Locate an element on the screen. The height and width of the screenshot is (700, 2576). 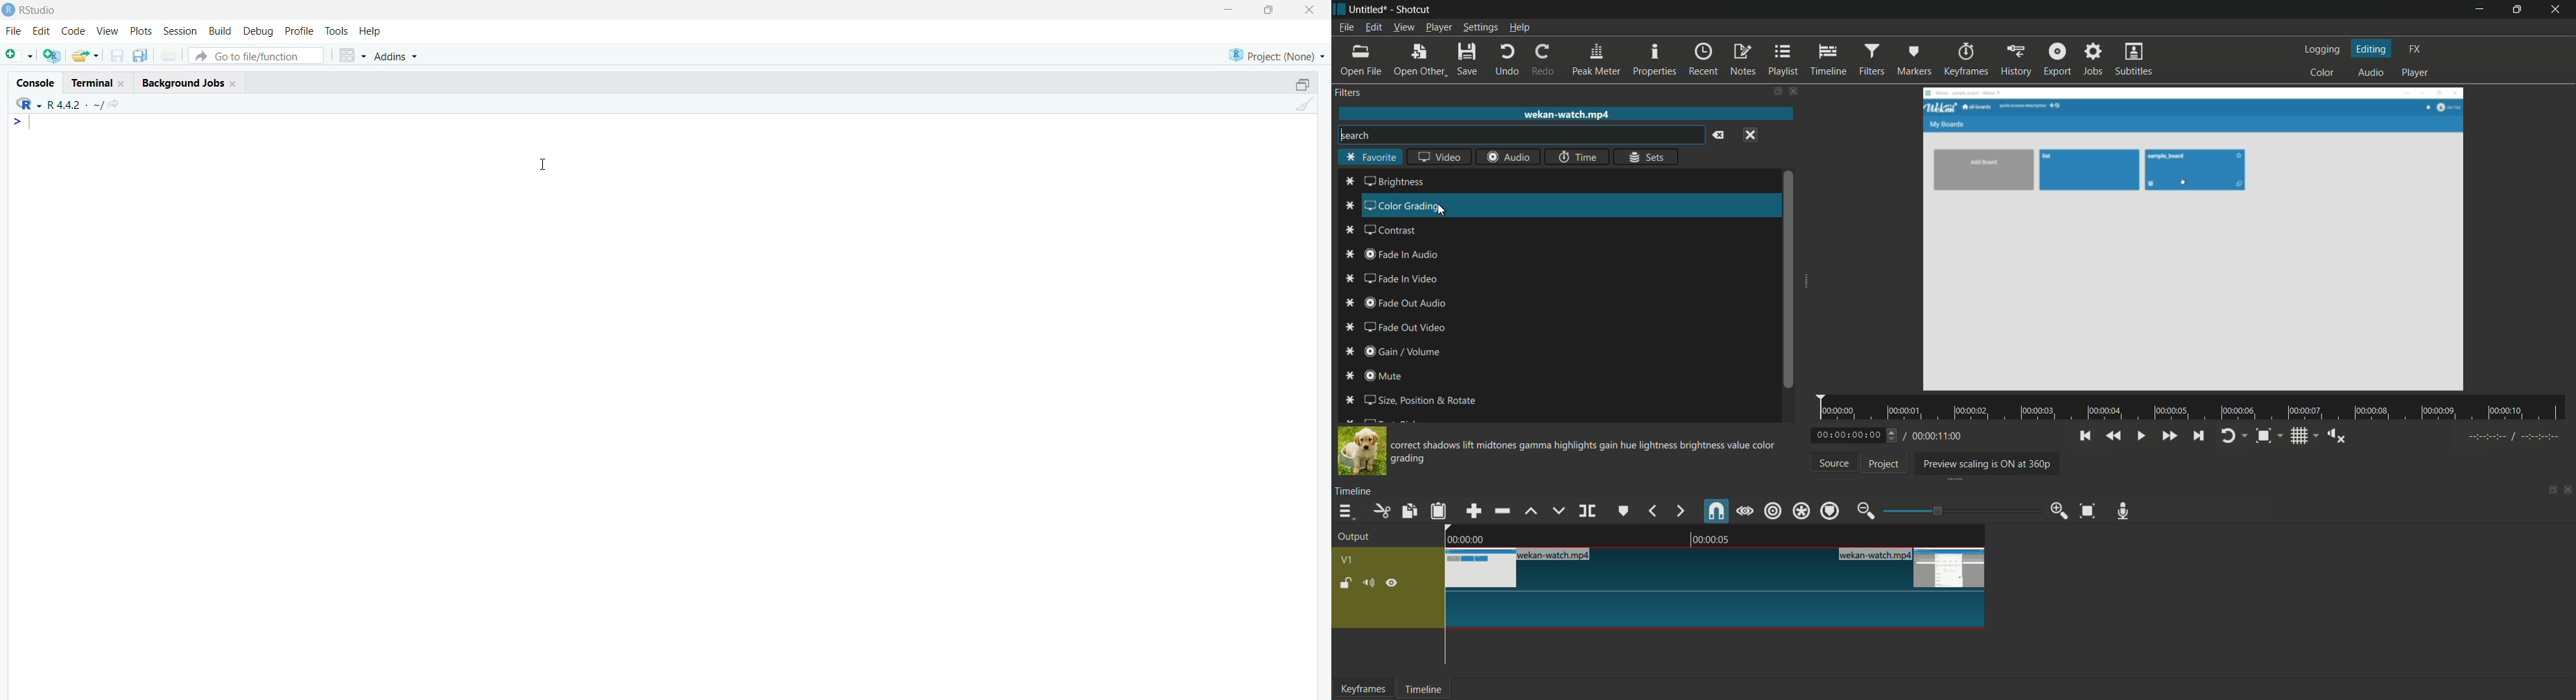
time is located at coordinates (2196, 408).